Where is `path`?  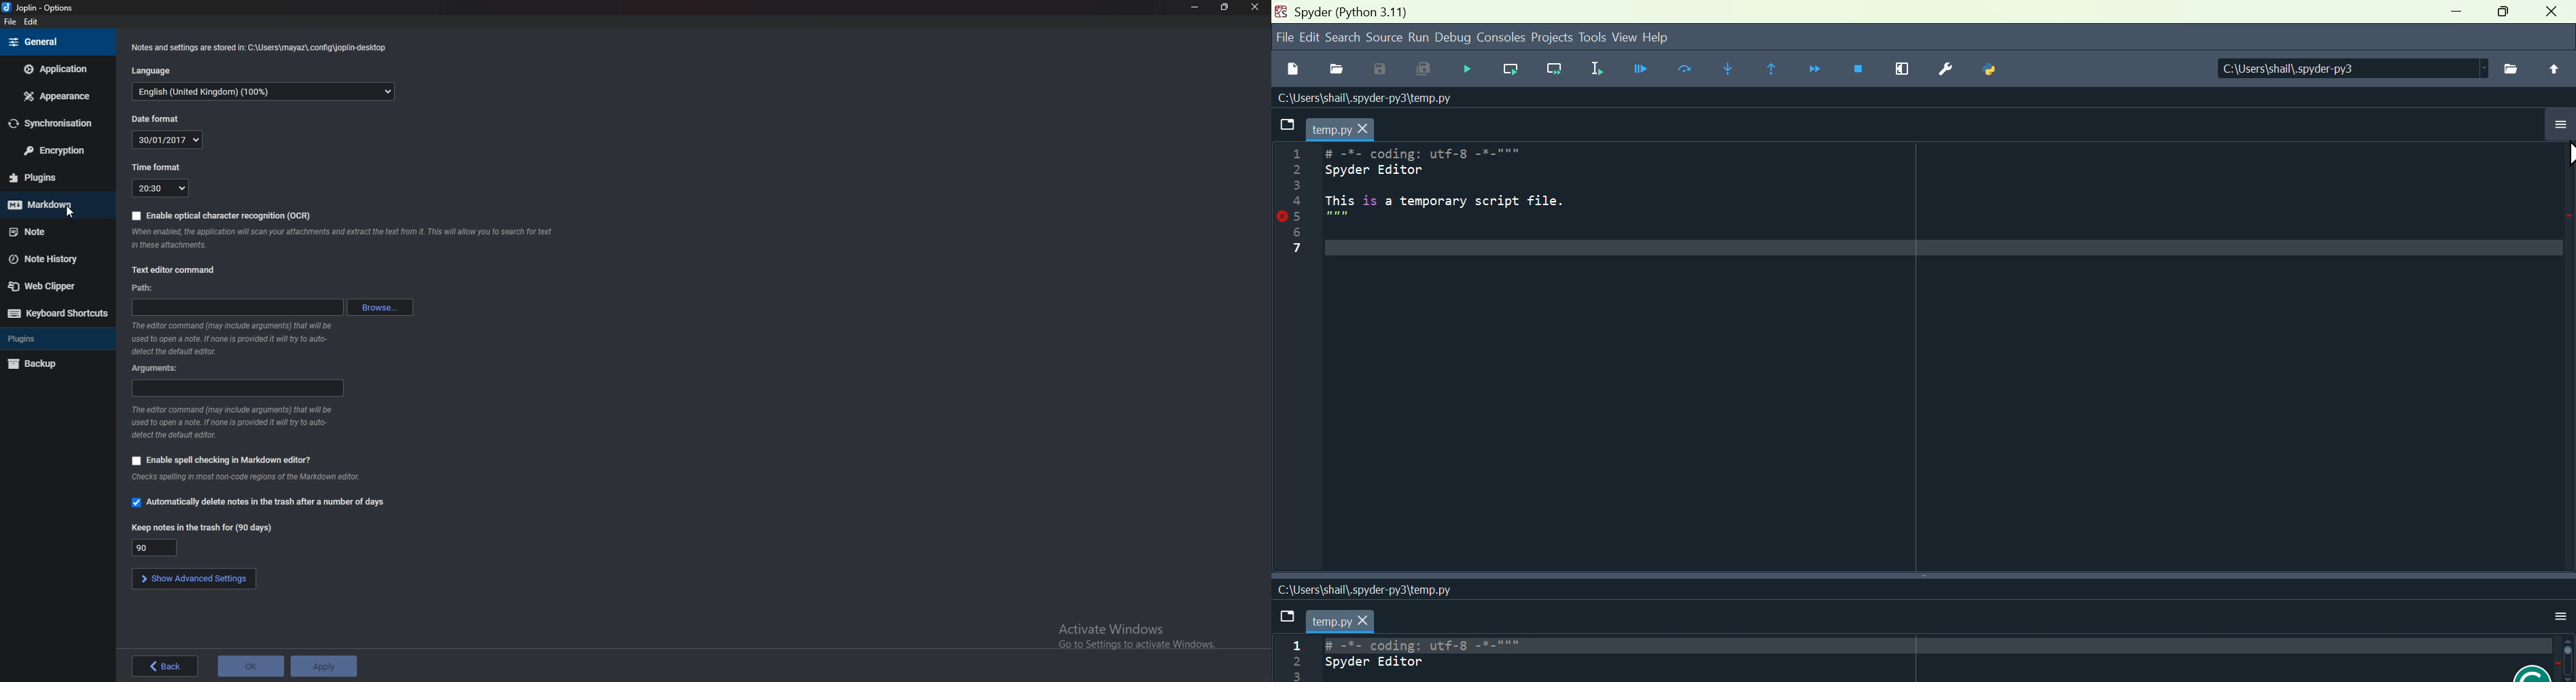 path is located at coordinates (144, 288).